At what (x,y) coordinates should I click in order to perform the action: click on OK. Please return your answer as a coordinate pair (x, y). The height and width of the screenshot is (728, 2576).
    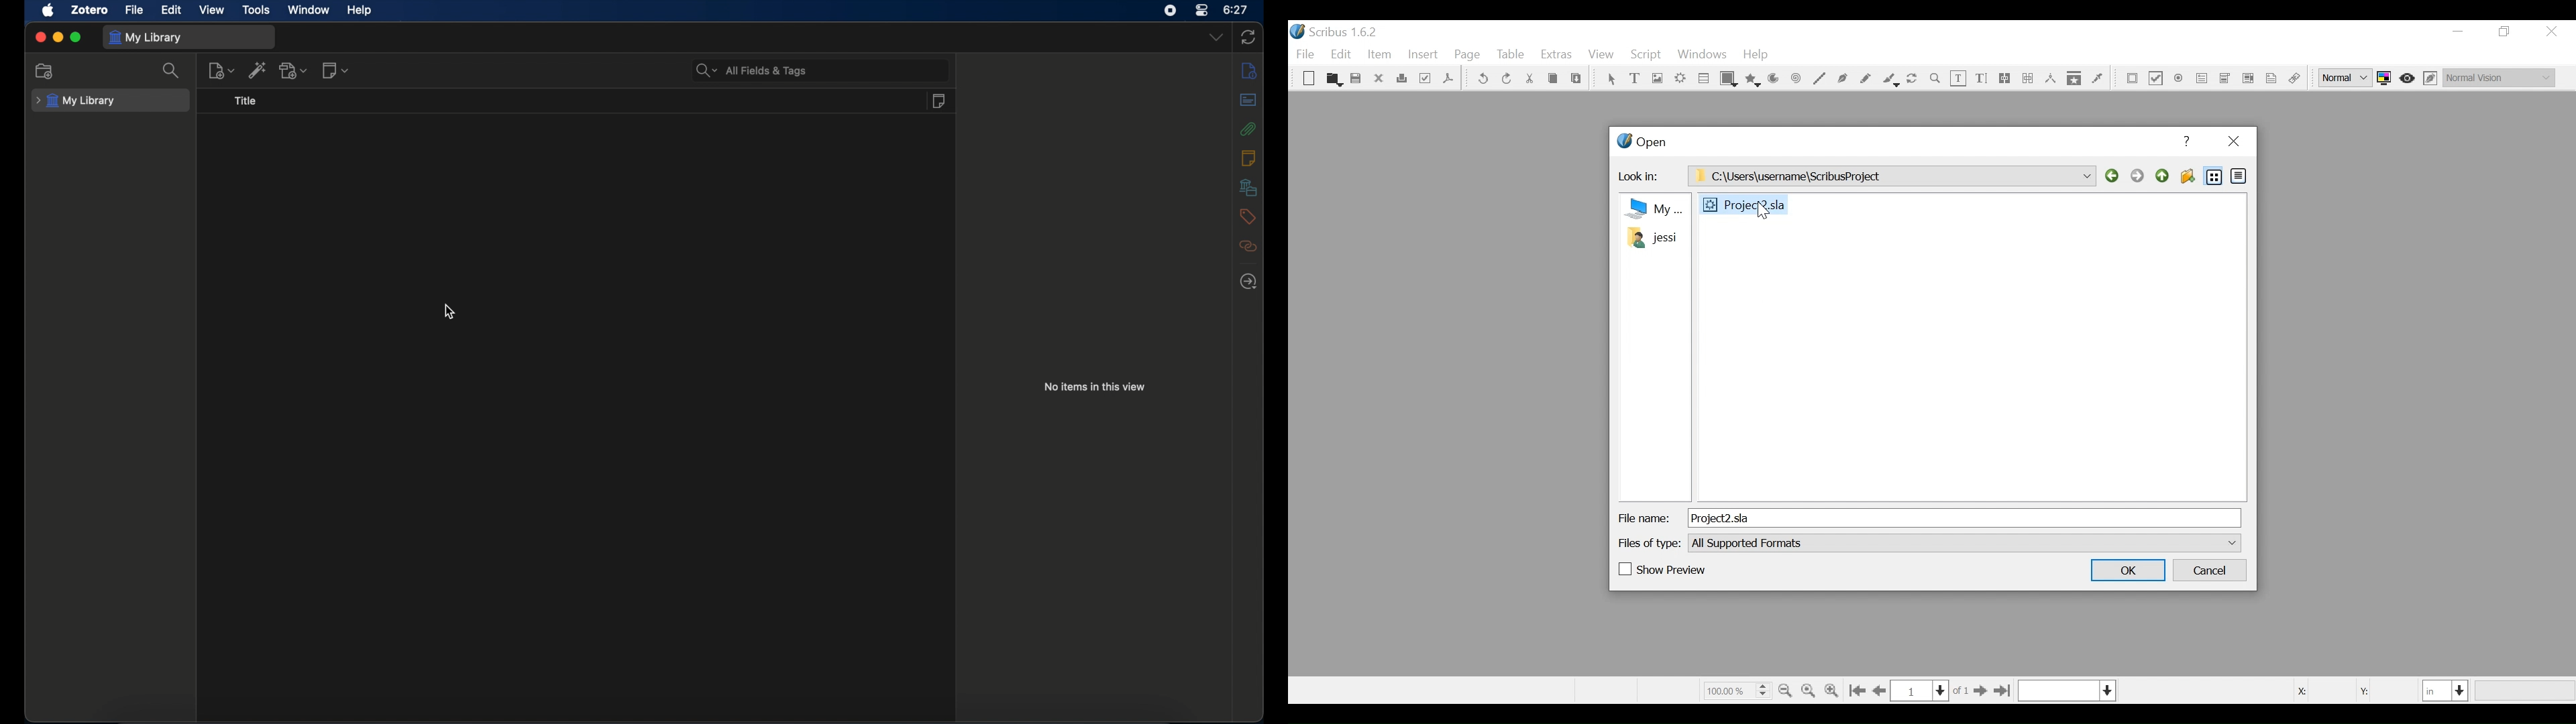
    Looking at the image, I should click on (2129, 571).